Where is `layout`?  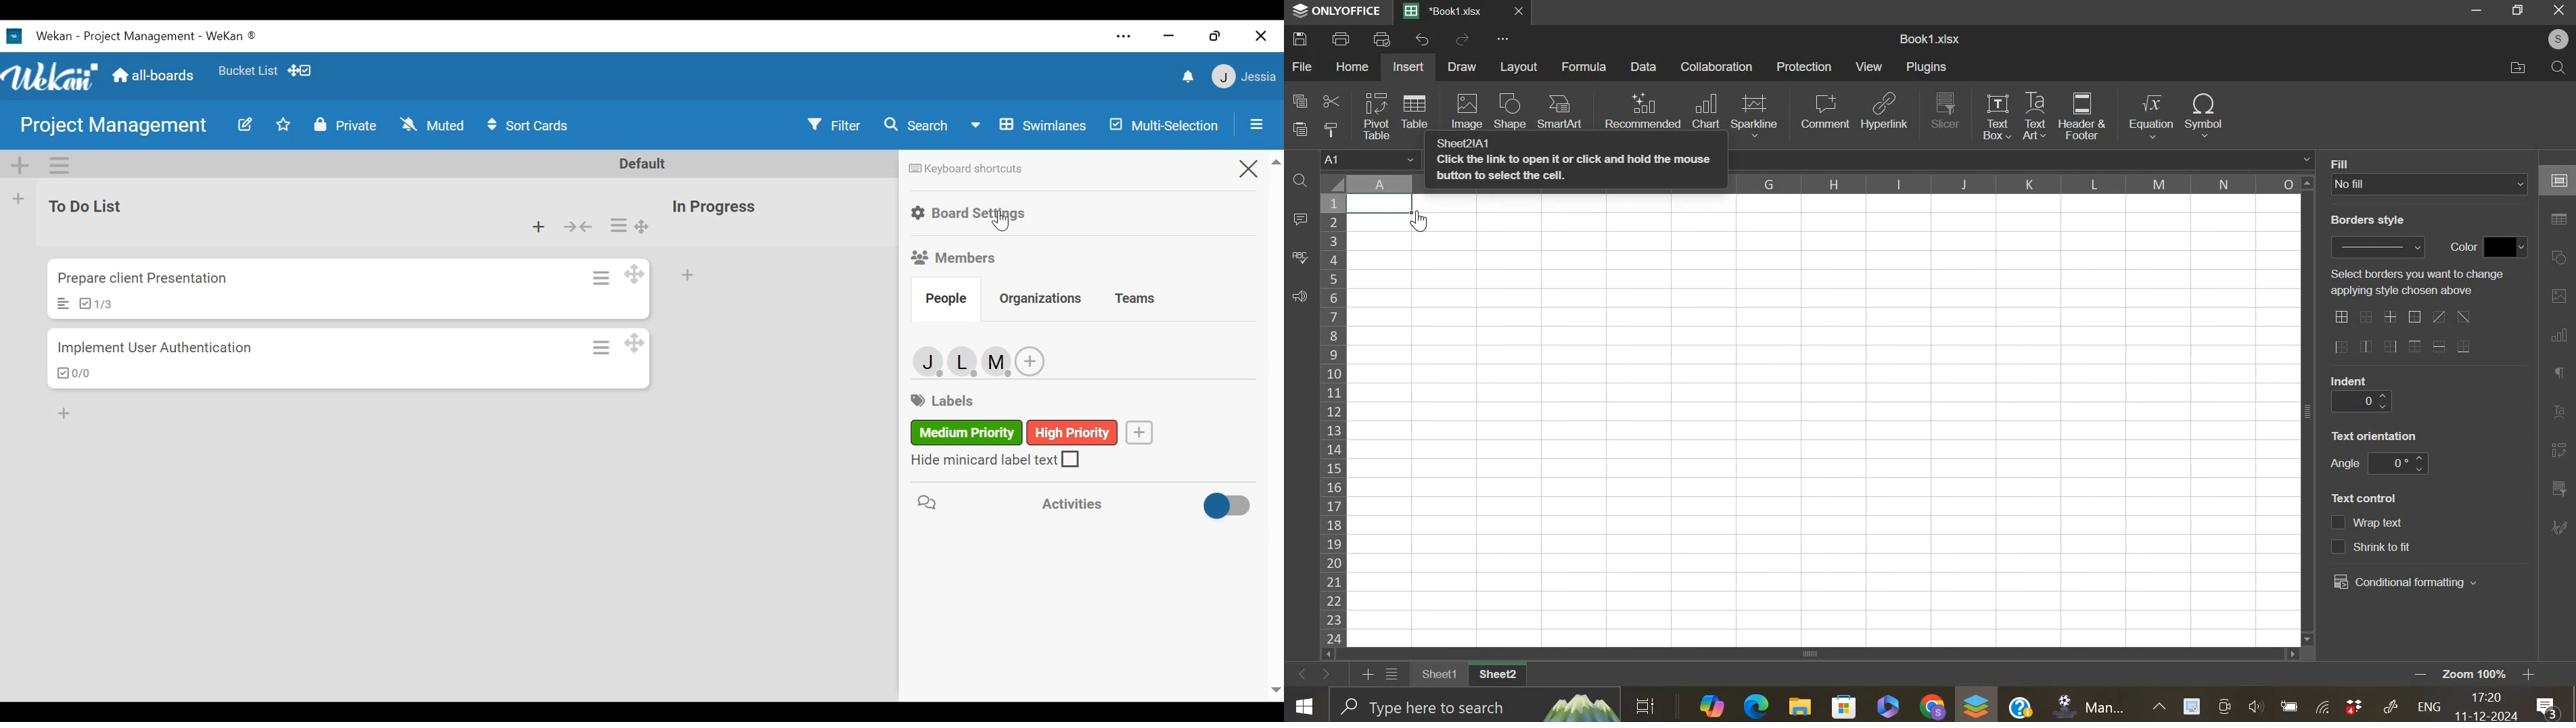 layout is located at coordinates (1520, 67).